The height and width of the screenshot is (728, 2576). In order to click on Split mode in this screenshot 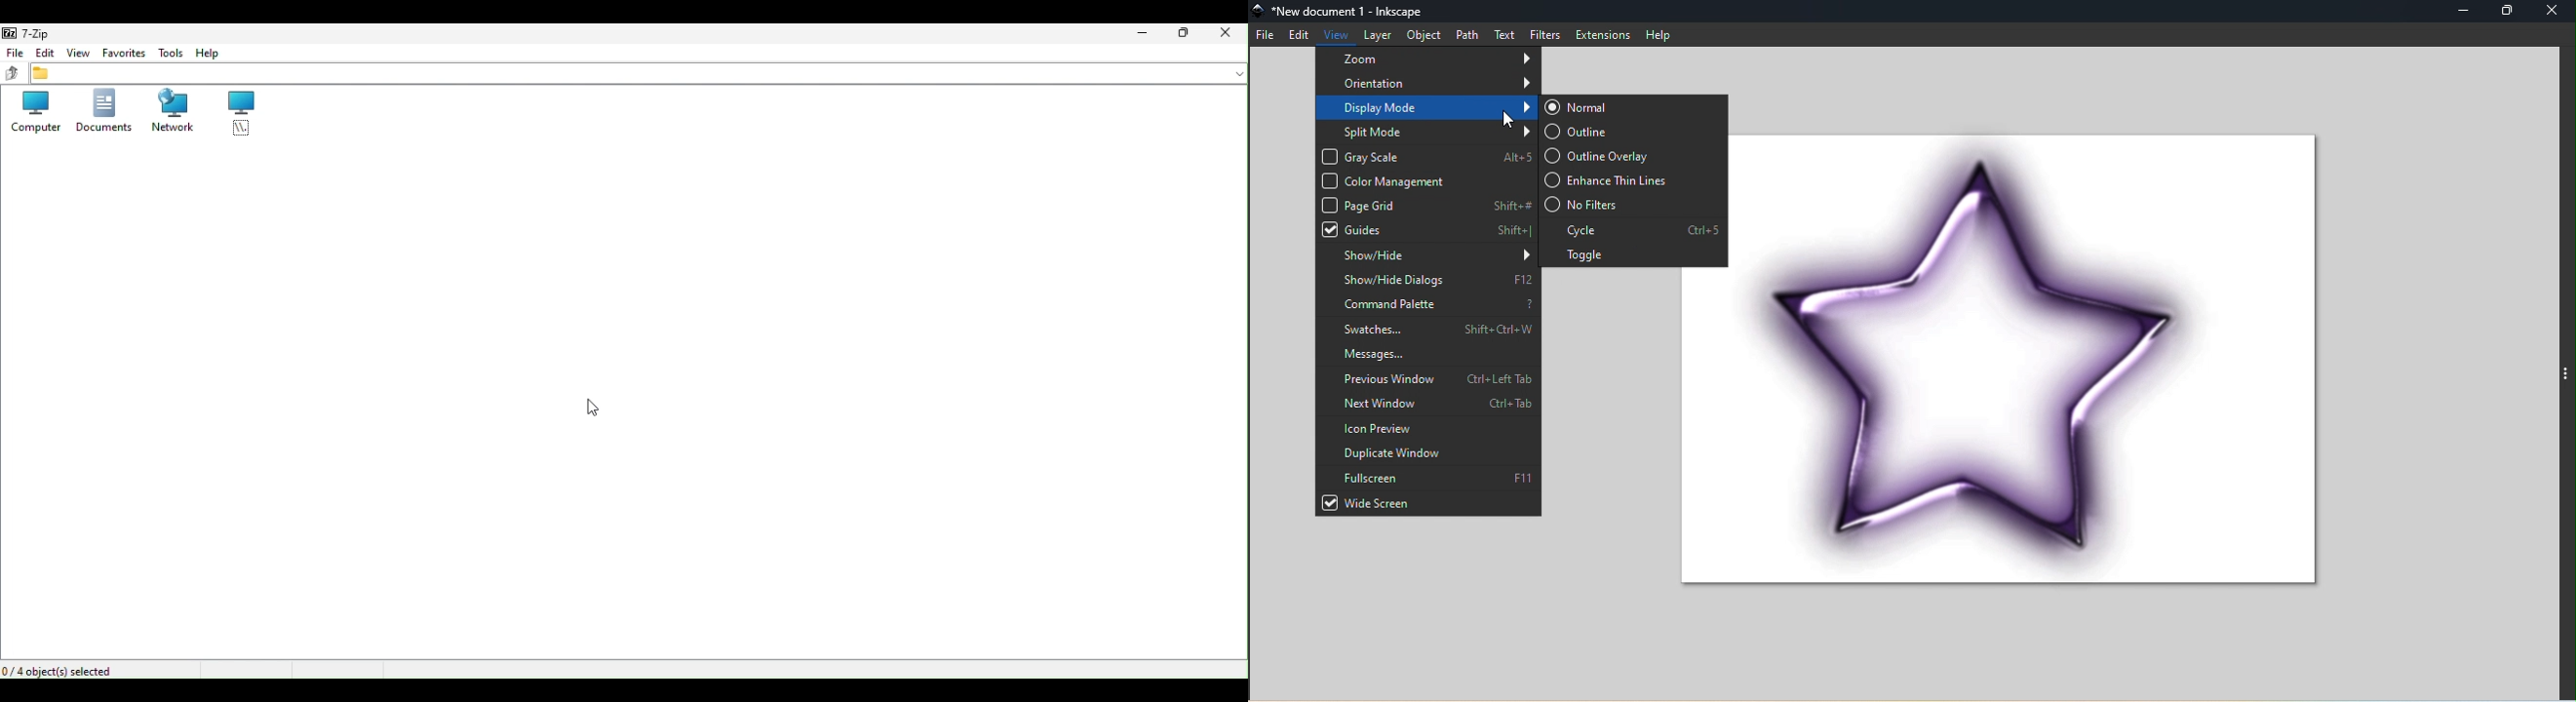, I will do `click(1428, 131)`.